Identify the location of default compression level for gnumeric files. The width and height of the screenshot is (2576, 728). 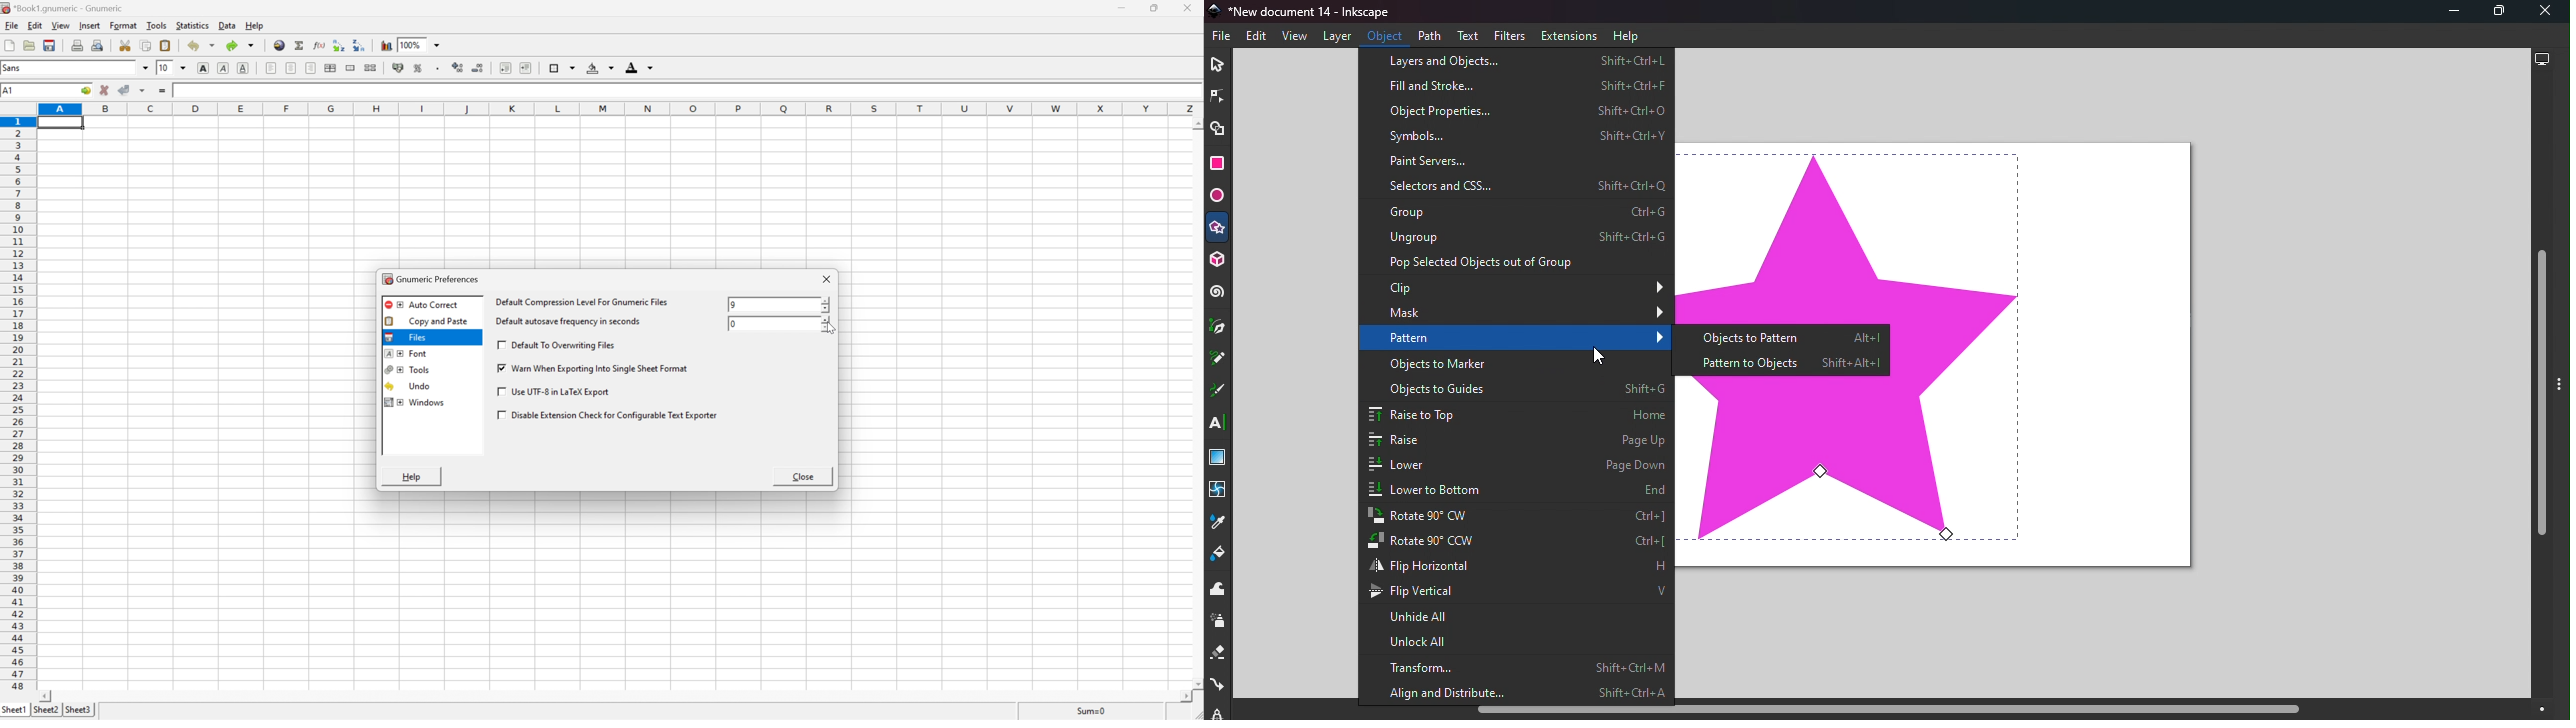
(654, 302).